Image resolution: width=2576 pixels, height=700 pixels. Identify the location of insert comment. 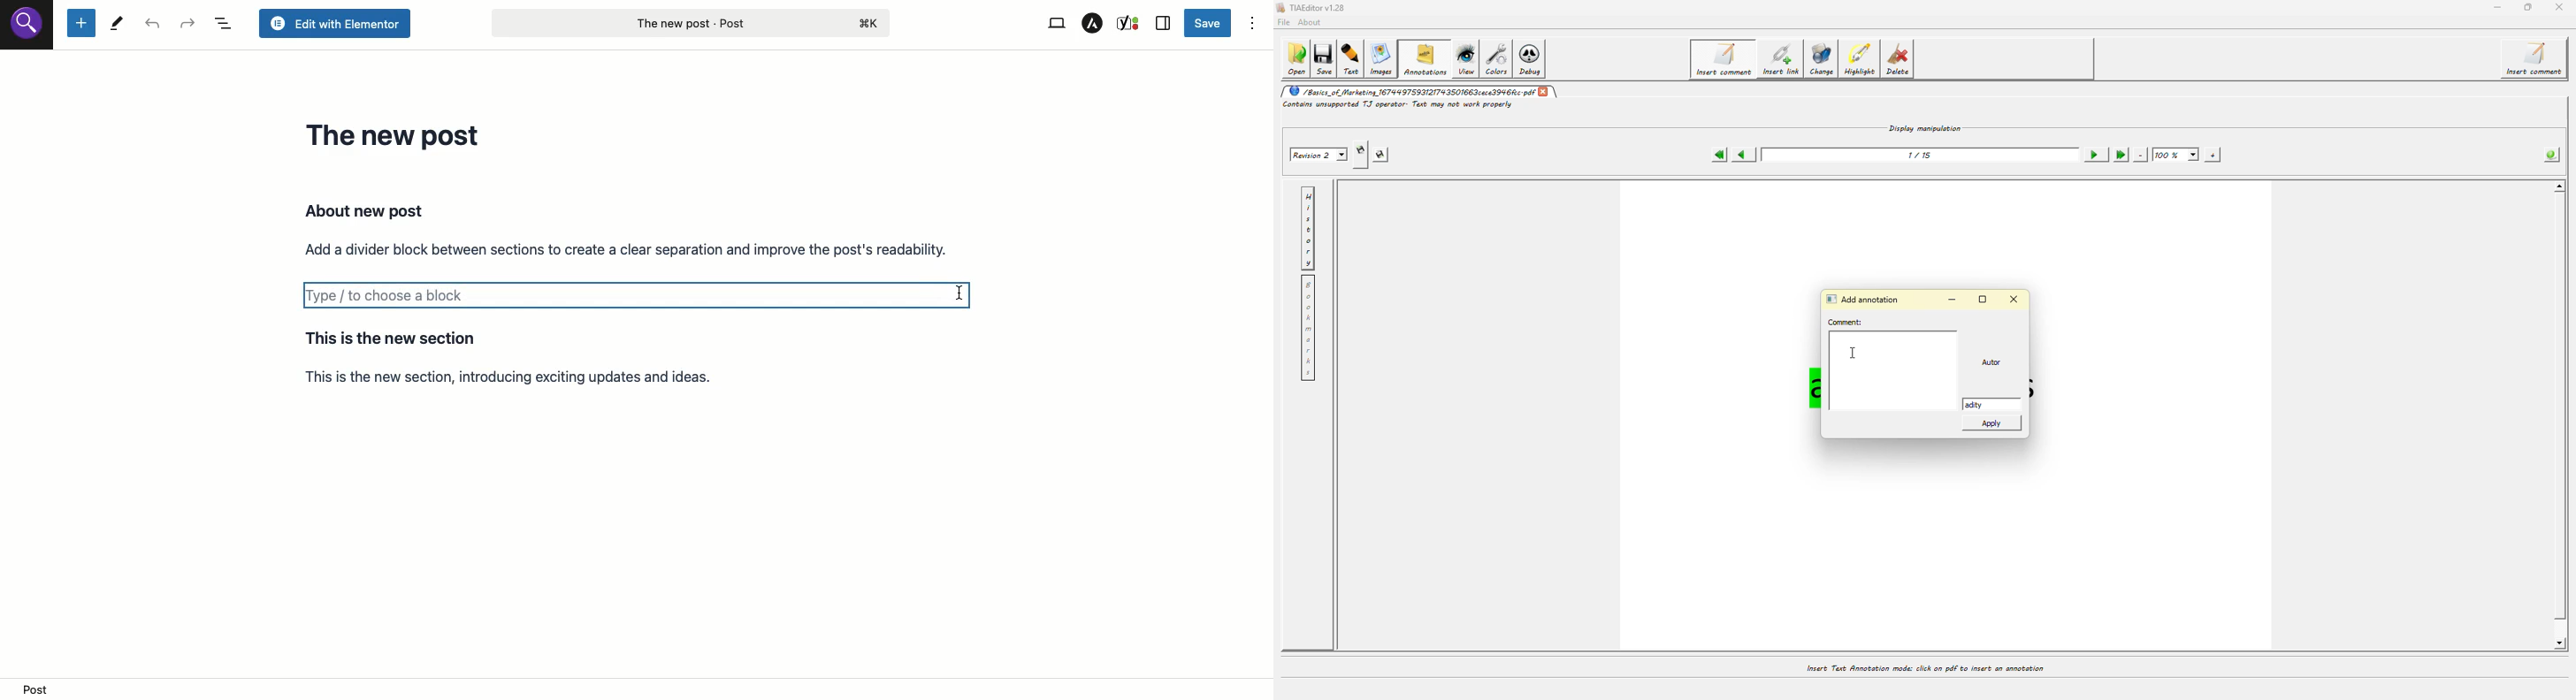
(2538, 59).